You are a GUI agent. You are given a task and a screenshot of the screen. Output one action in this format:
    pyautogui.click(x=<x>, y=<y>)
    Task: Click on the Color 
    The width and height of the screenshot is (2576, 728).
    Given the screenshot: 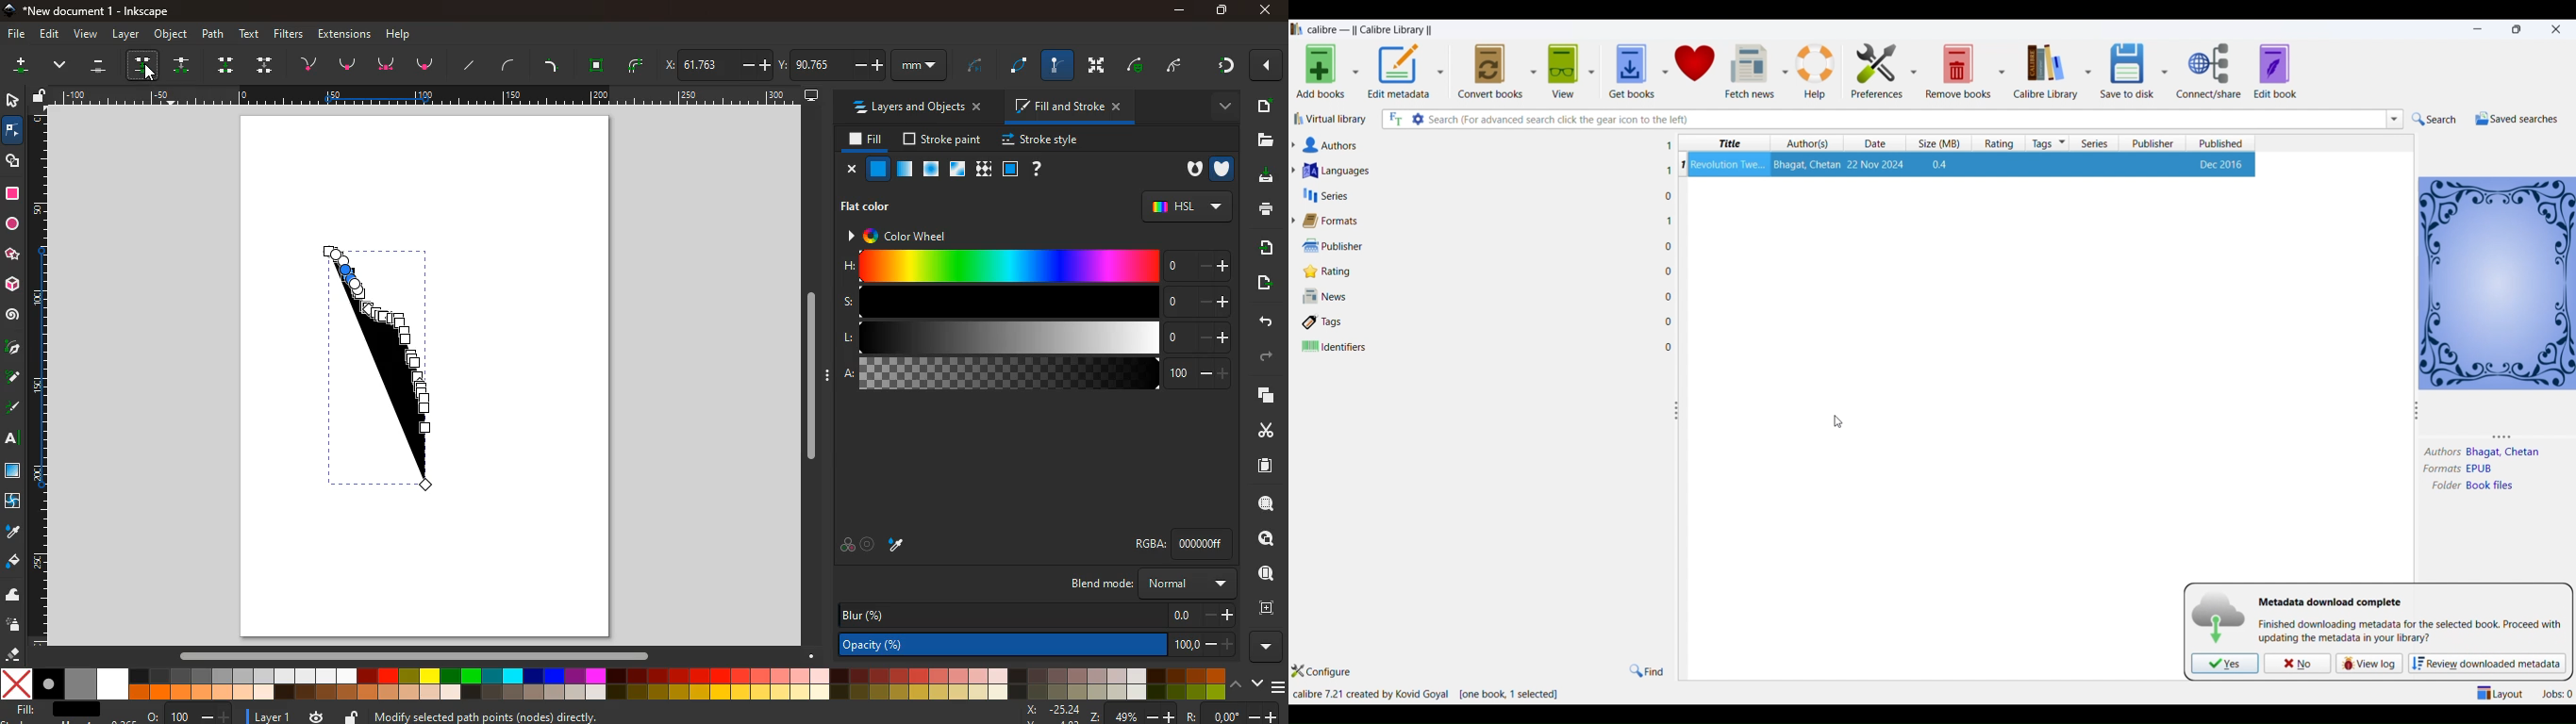 What is the action you would take?
    pyautogui.click(x=12, y=193)
    